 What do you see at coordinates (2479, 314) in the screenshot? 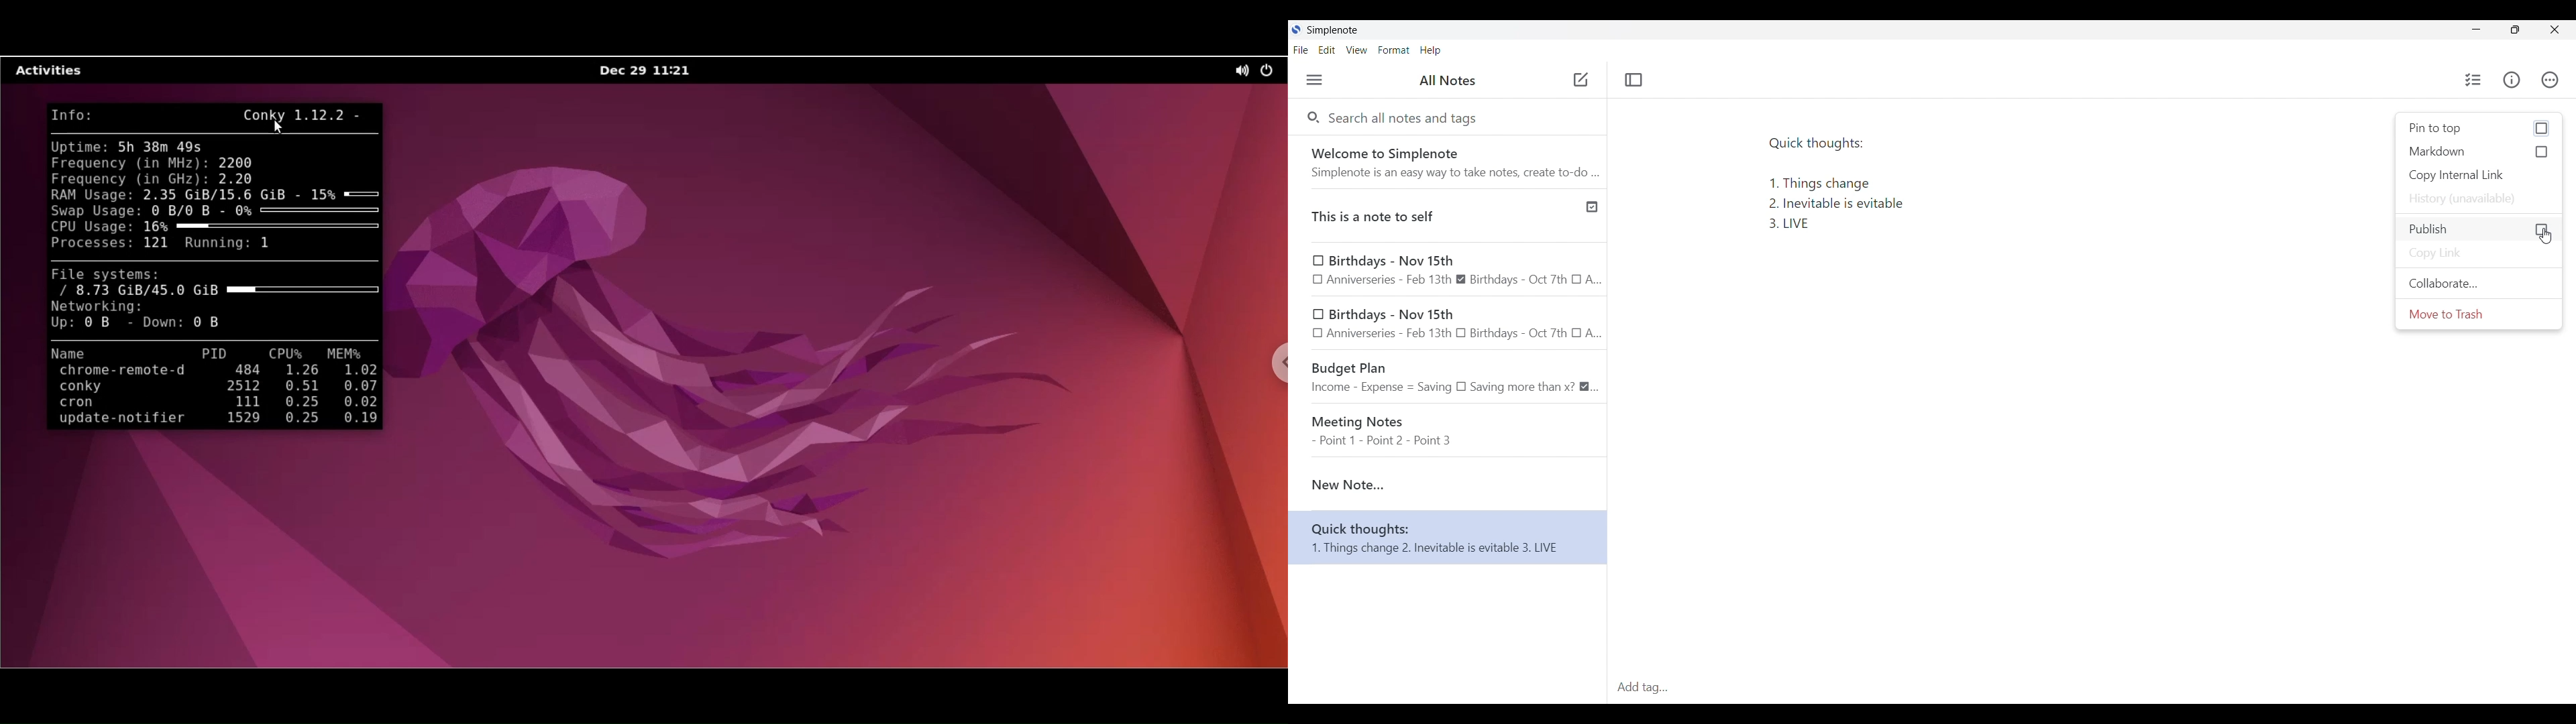
I see `Move to trash` at bounding box center [2479, 314].